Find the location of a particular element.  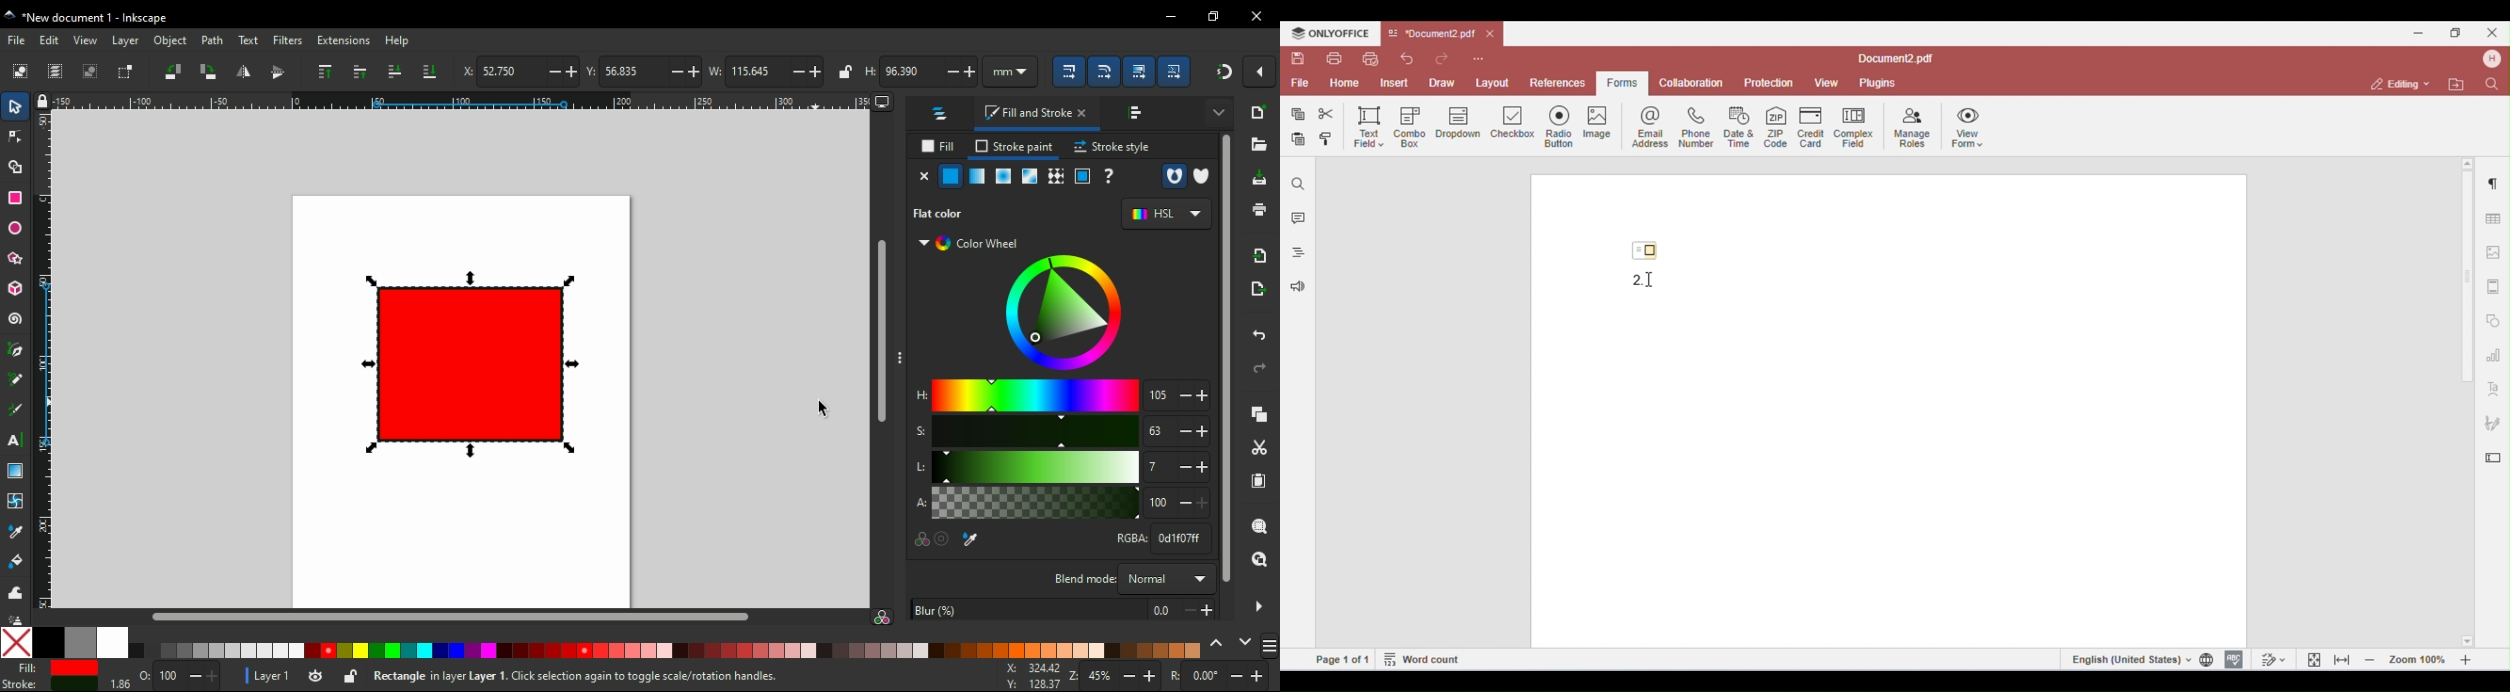

close window is located at coordinates (1257, 16).